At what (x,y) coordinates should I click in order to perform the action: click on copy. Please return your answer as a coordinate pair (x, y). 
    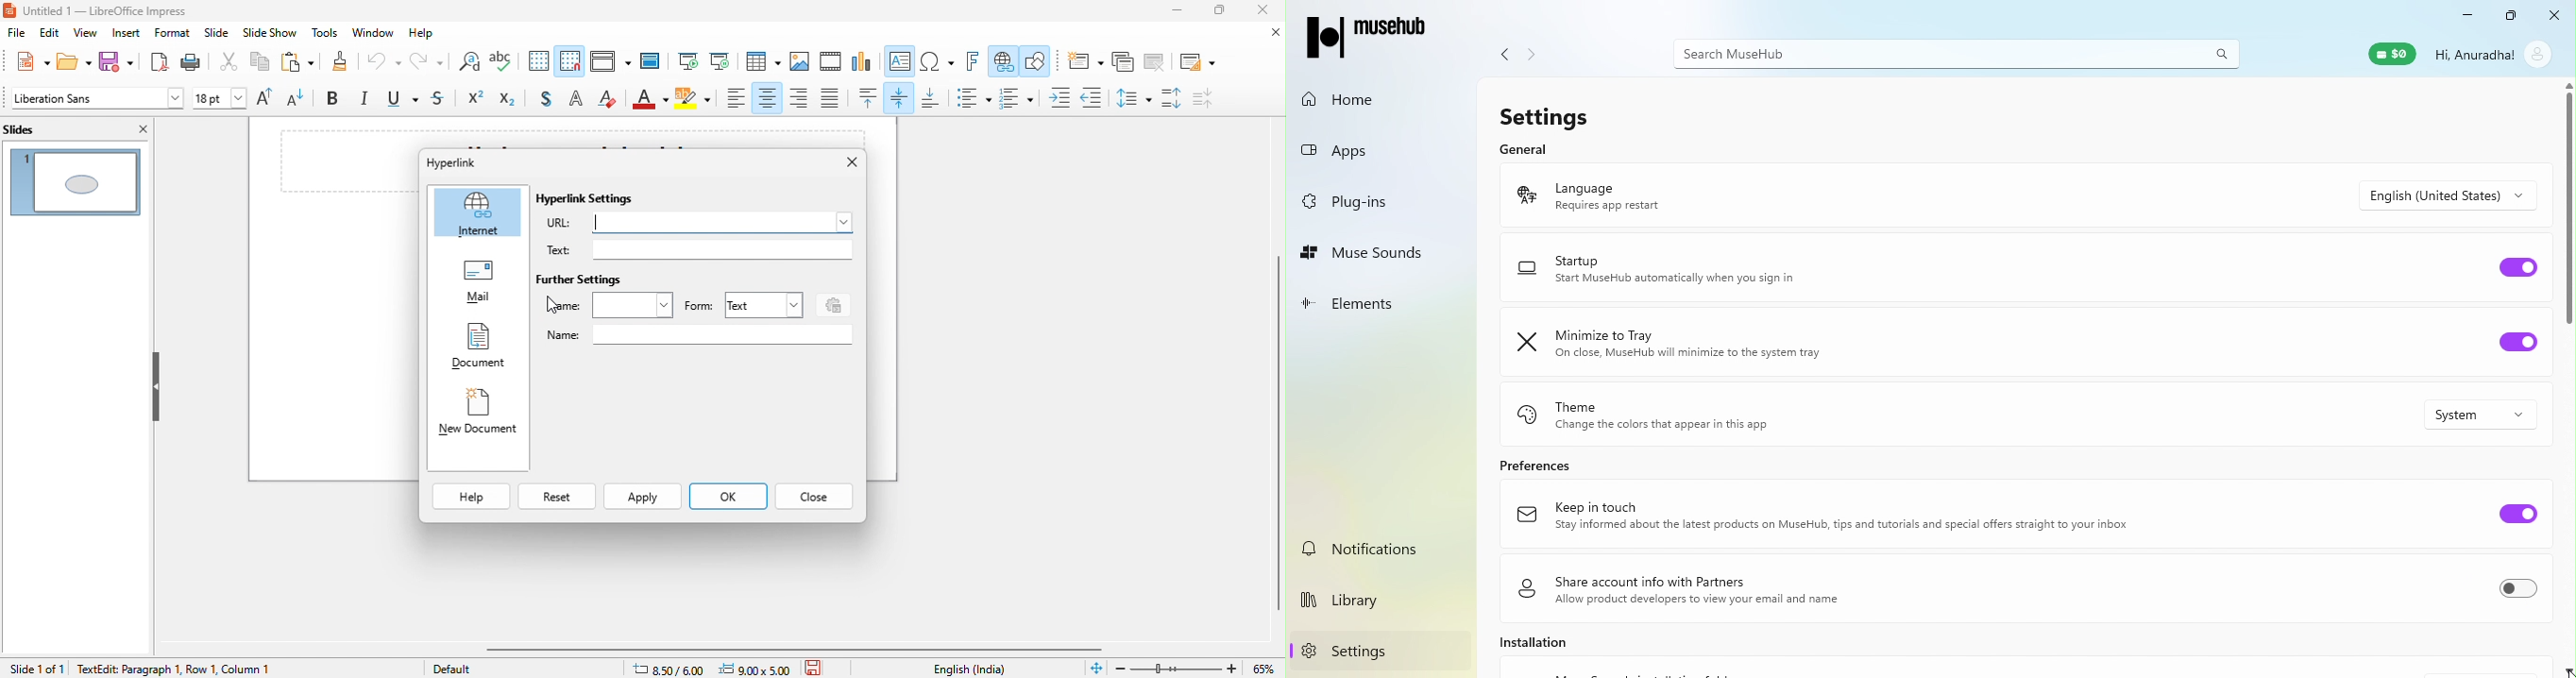
    Looking at the image, I should click on (257, 63).